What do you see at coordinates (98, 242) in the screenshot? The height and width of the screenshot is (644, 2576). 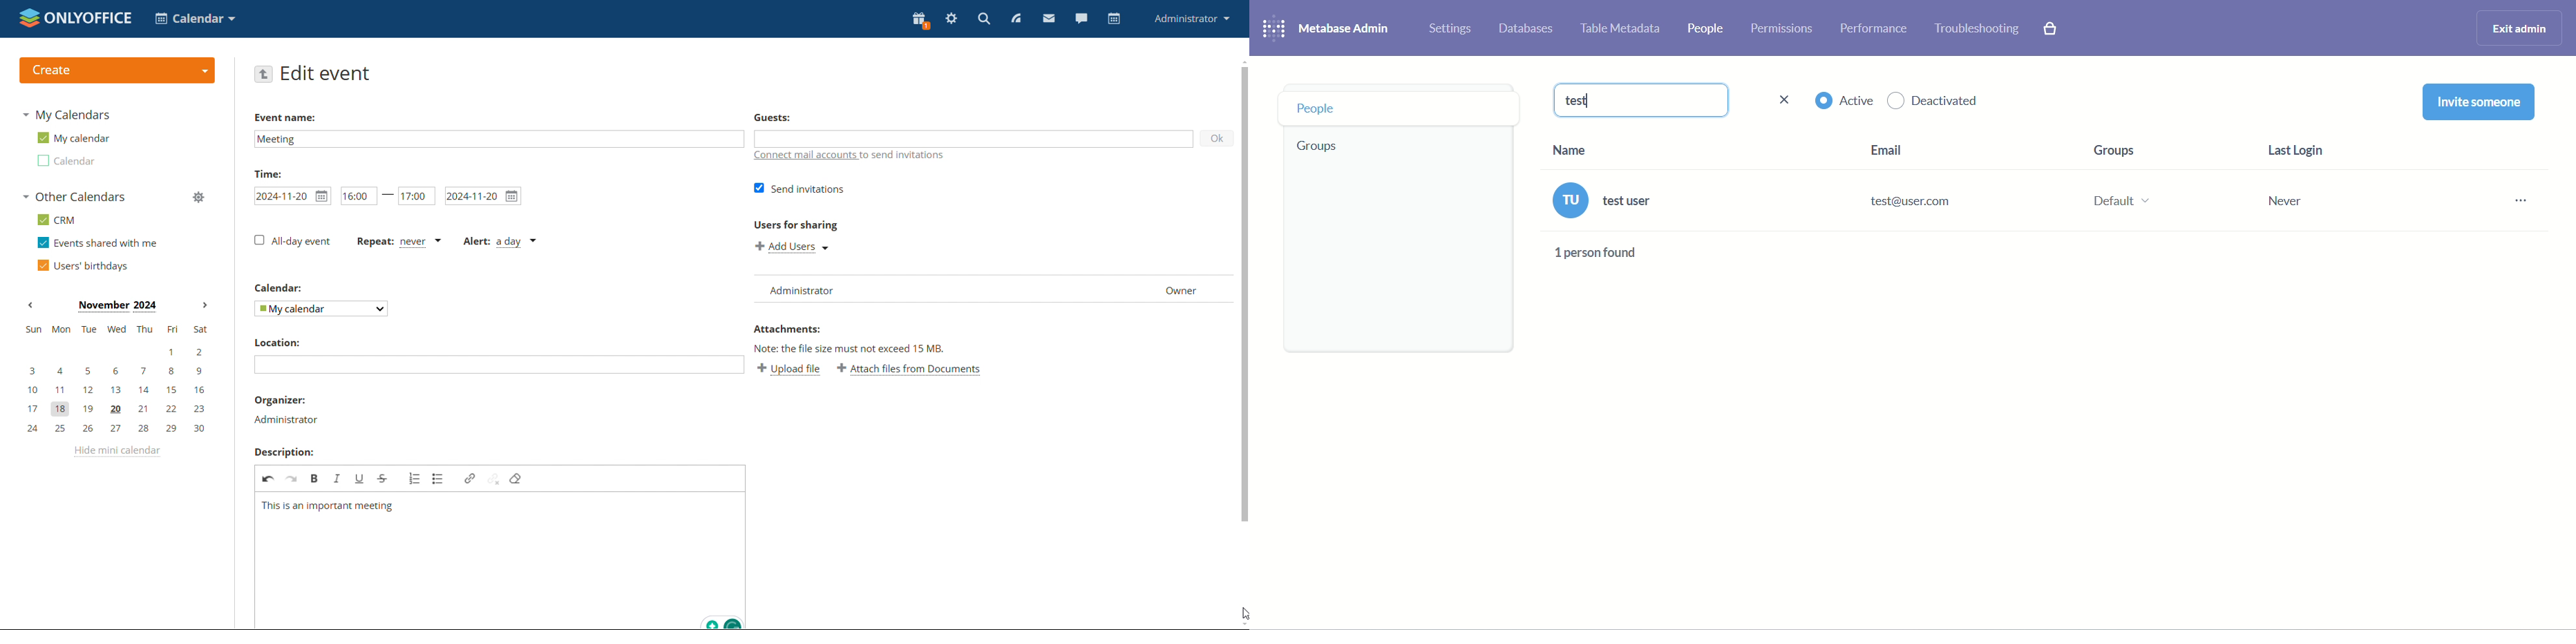 I see `events shared with me` at bounding box center [98, 242].